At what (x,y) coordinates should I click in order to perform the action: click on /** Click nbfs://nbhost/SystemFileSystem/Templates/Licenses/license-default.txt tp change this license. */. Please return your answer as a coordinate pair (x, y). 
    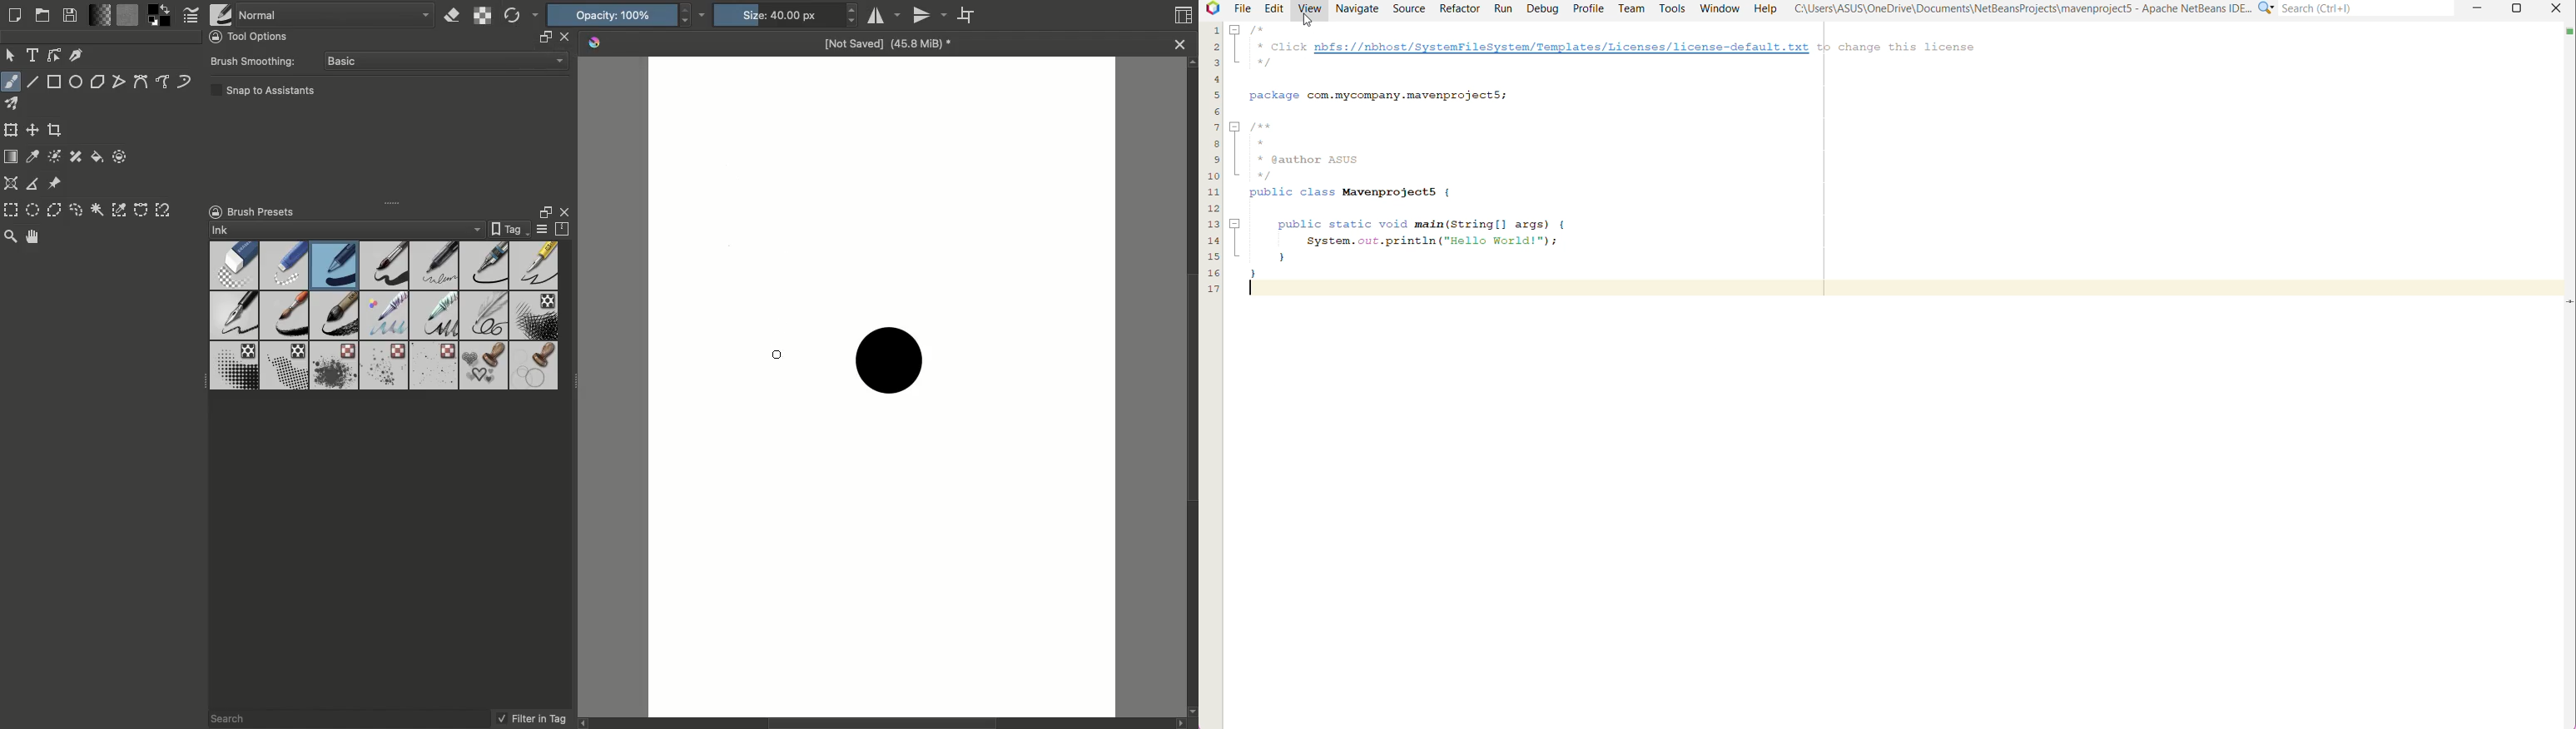
    Looking at the image, I should click on (1606, 44).